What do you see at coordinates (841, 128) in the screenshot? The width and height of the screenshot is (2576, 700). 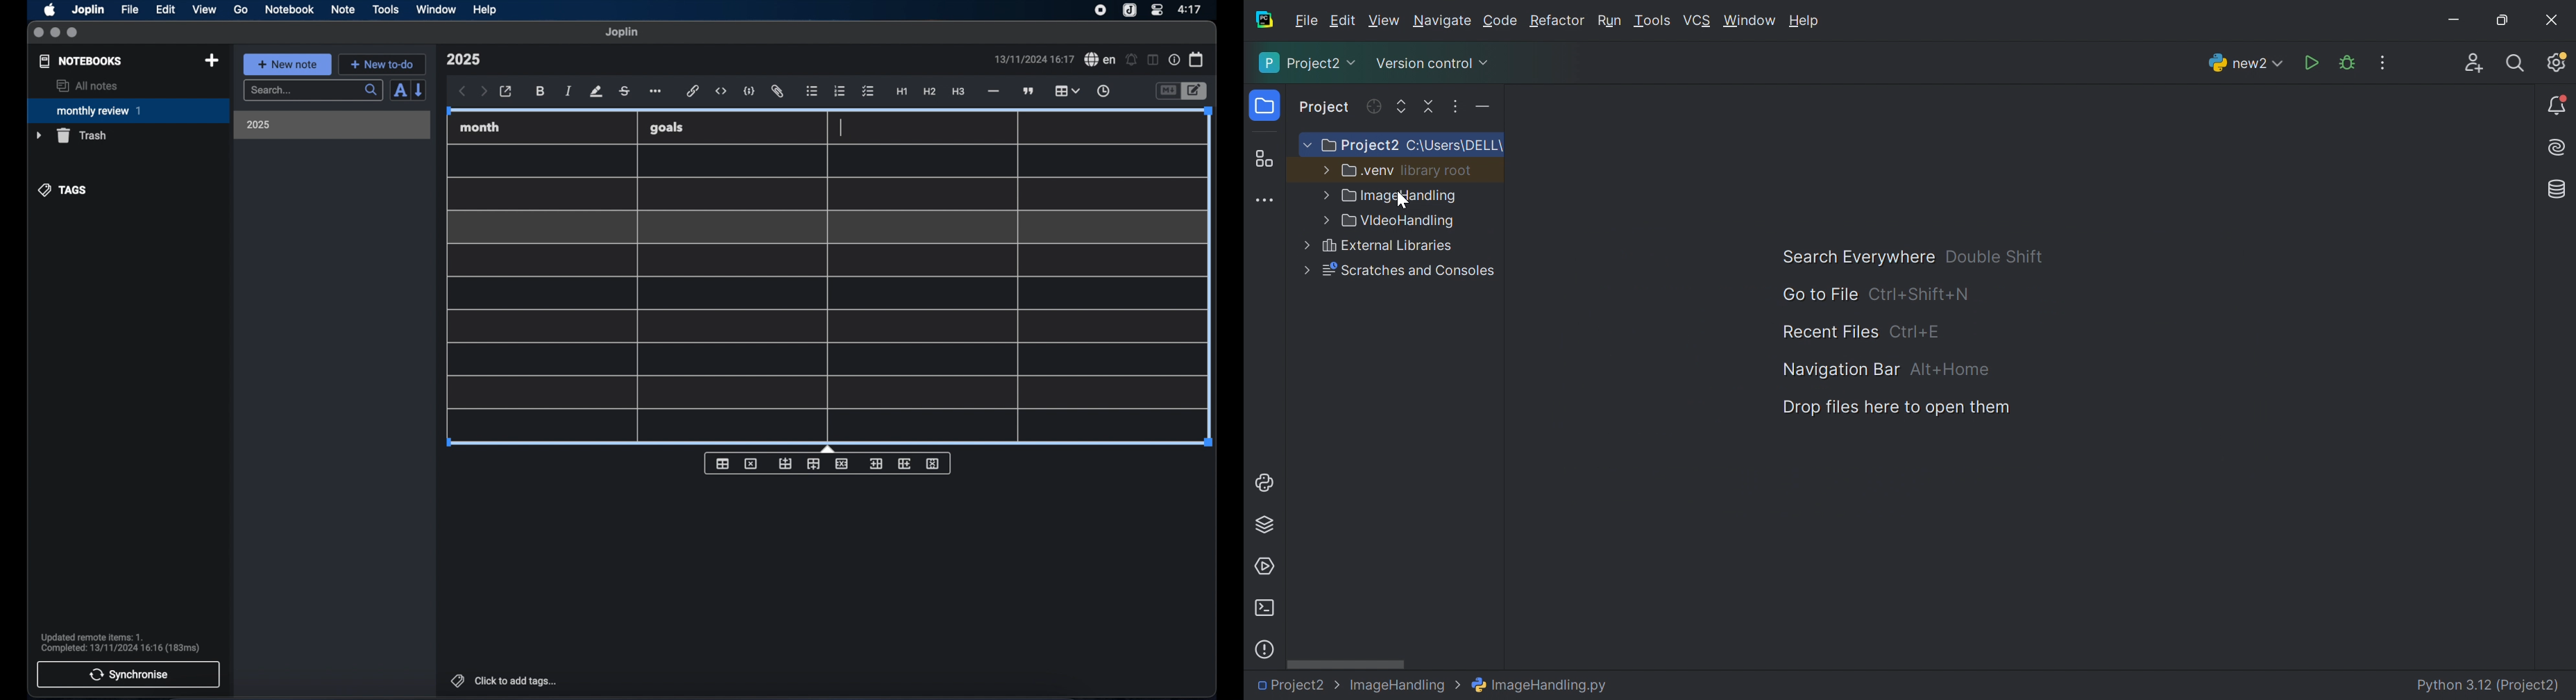 I see `text cursor` at bounding box center [841, 128].